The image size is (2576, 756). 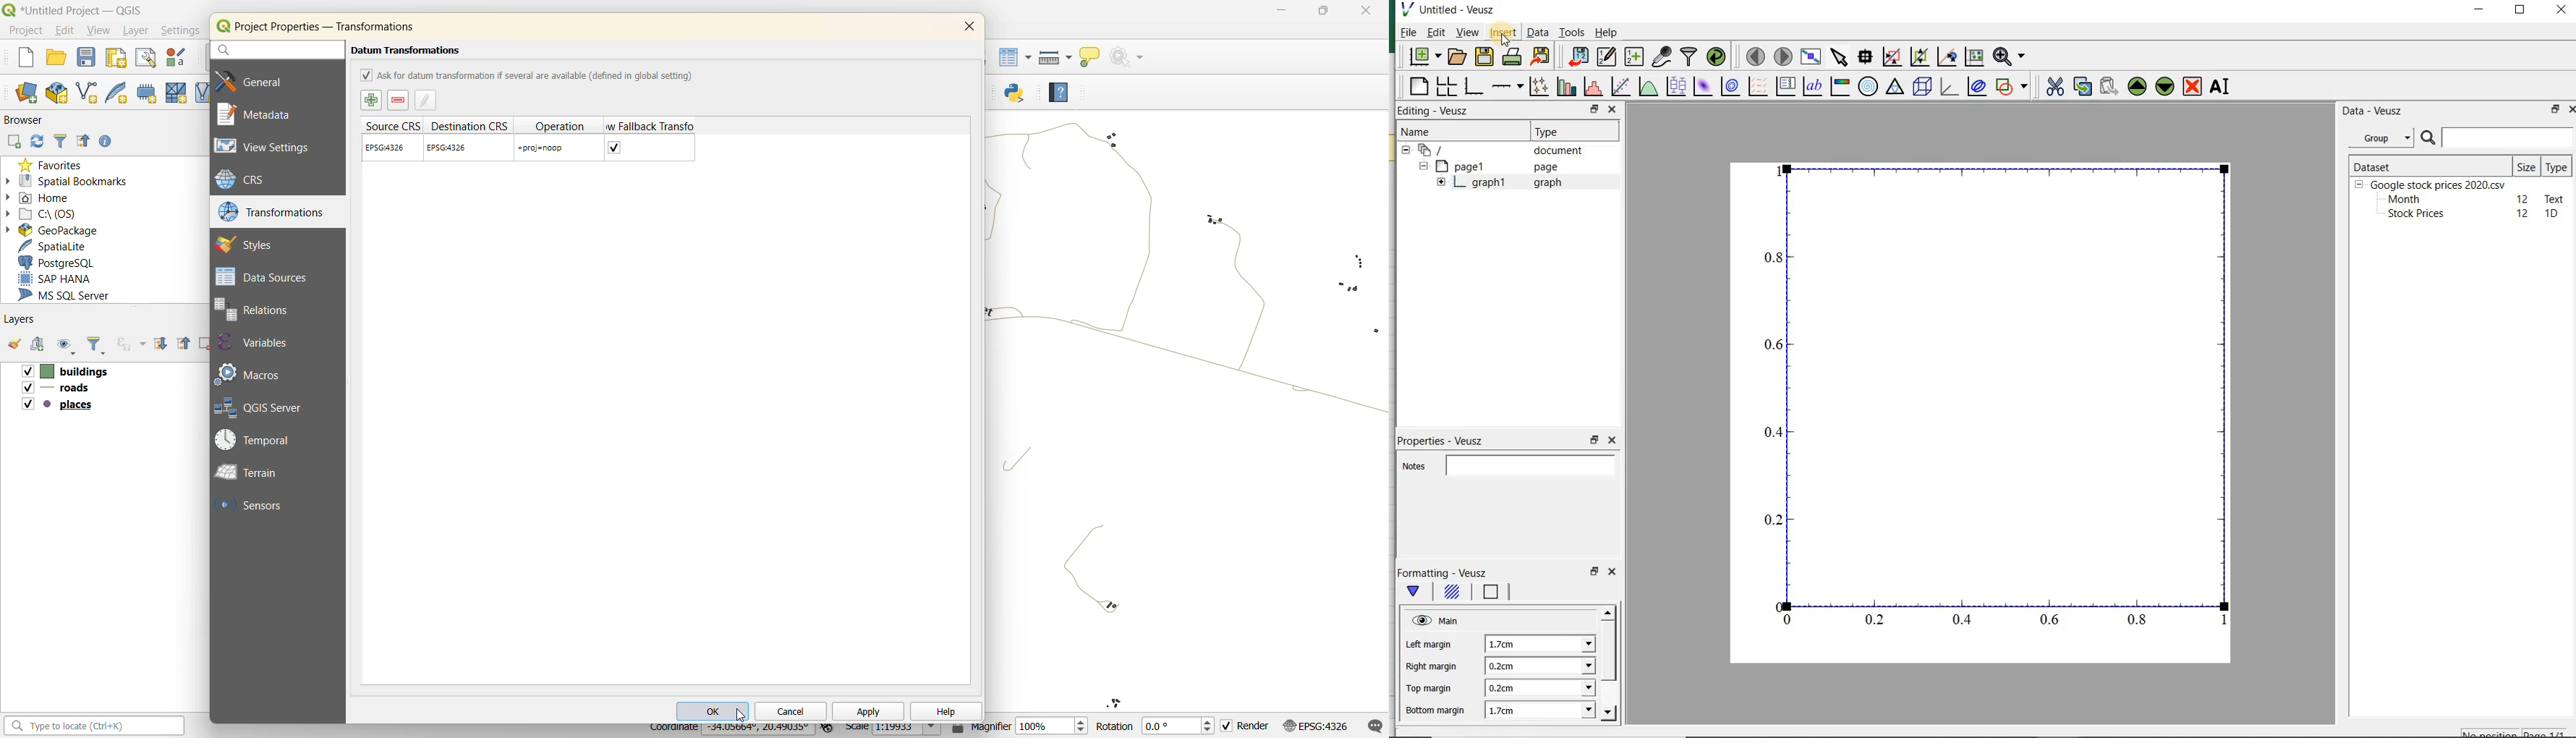 I want to click on spatialite, so click(x=58, y=245).